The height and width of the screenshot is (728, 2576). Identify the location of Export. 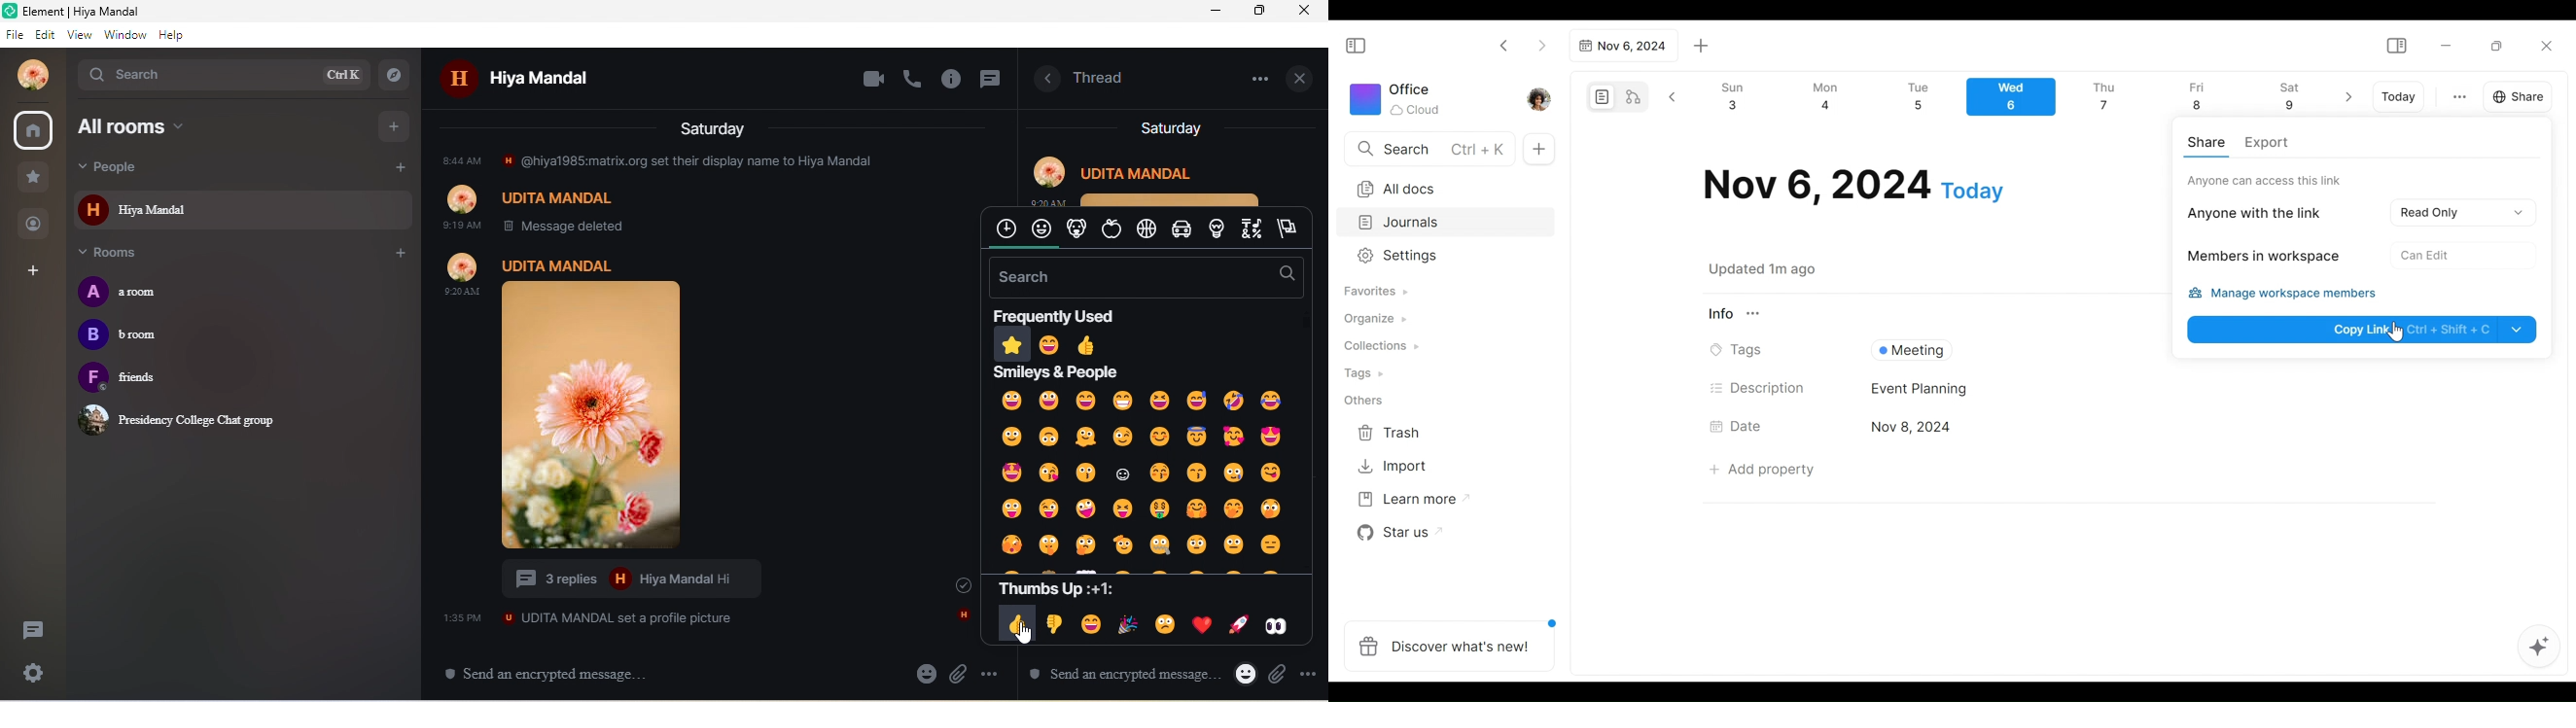
(2266, 144).